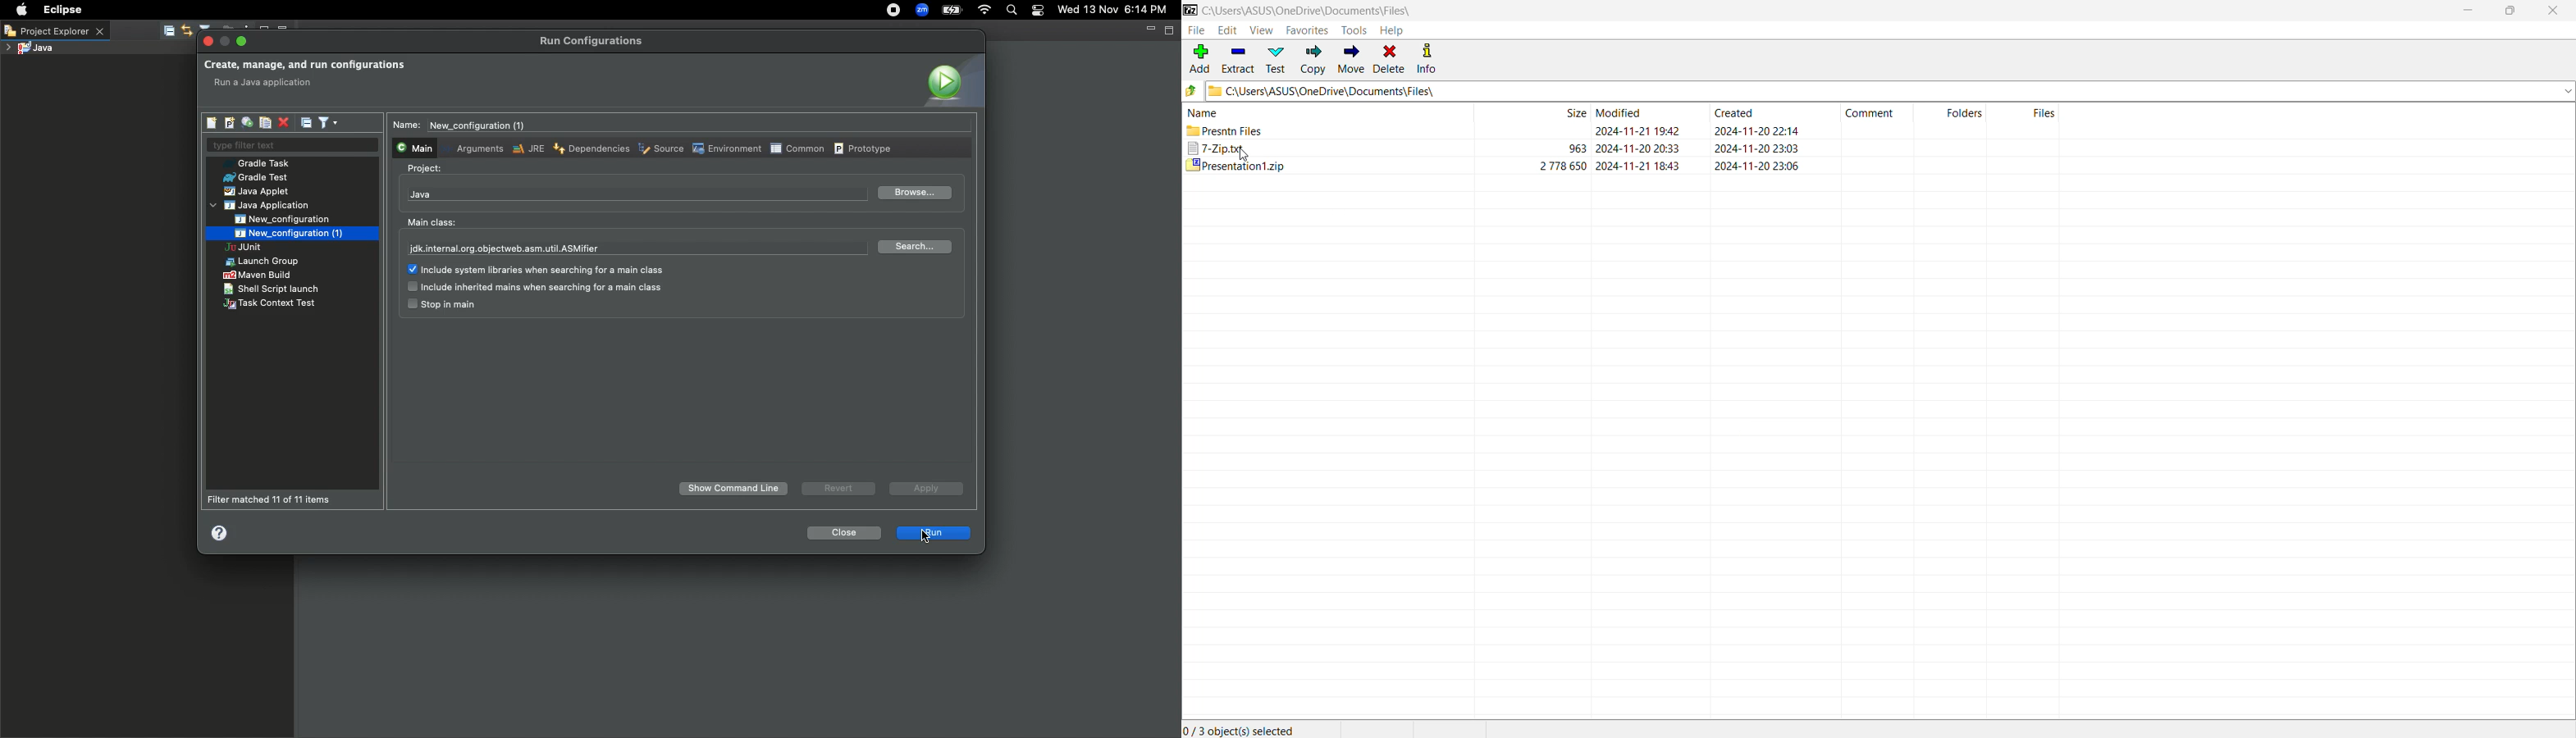 This screenshot has width=2576, height=756. What do you see at coordinates (1576, 113) in the screenshot?
I see `size` at bounding box center [1576, 113].